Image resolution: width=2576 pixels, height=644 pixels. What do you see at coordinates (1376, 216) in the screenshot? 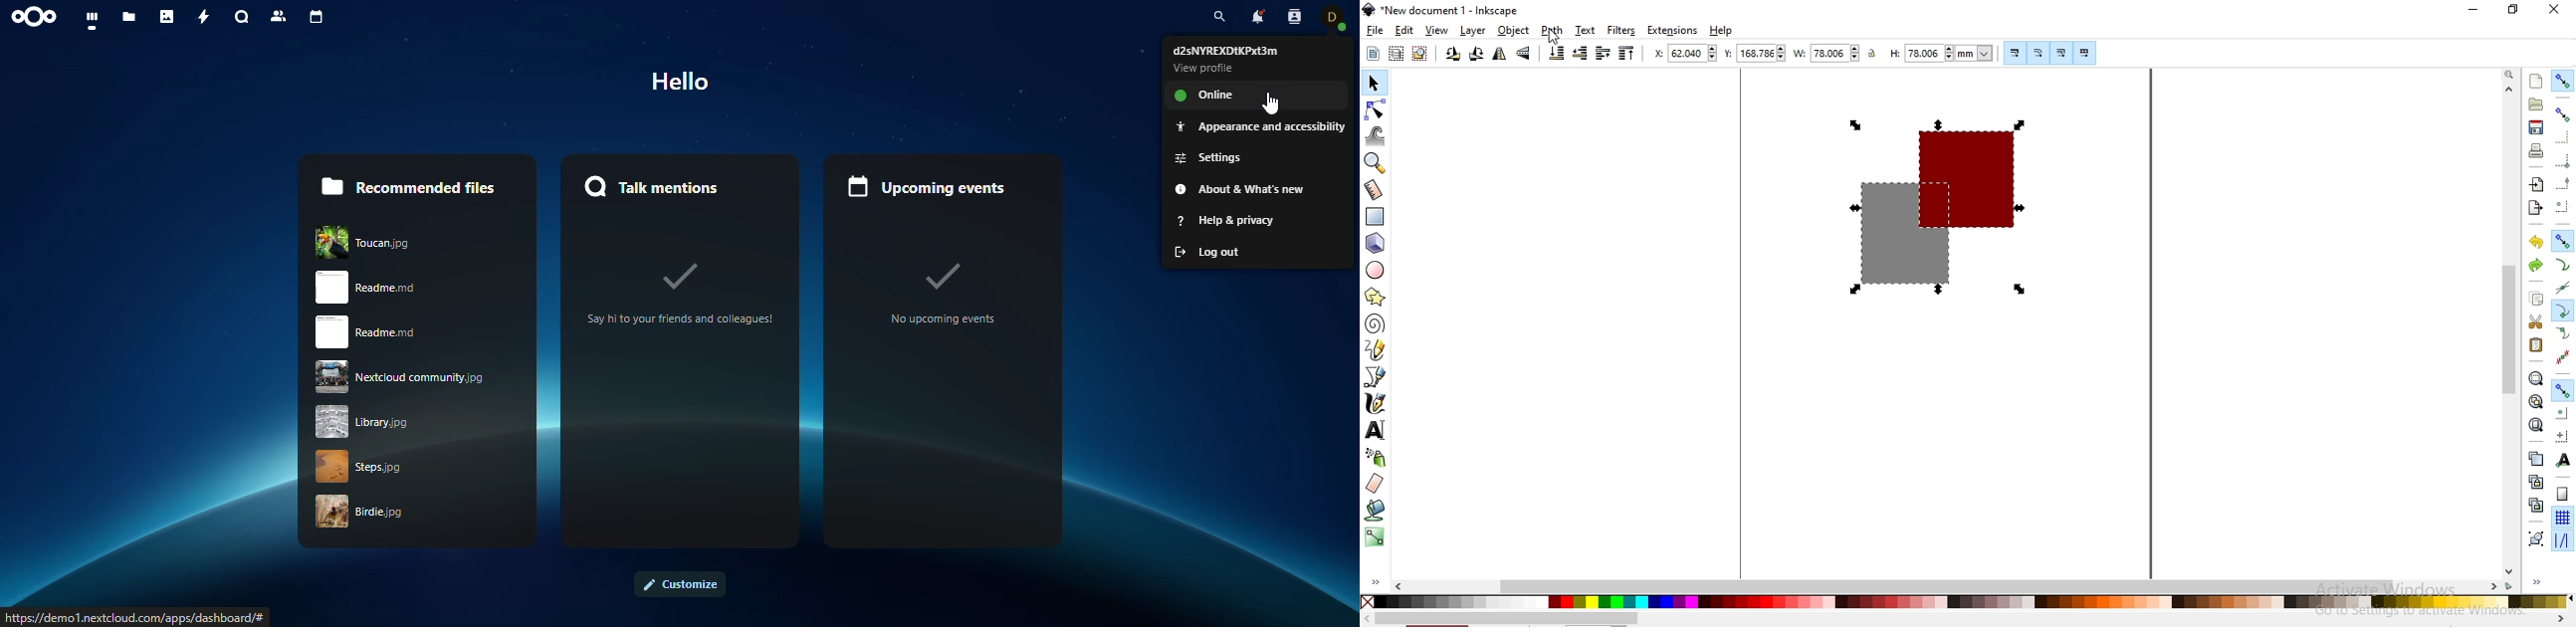
I see `create rectangle and squares` at bounding box center [1376, 216].